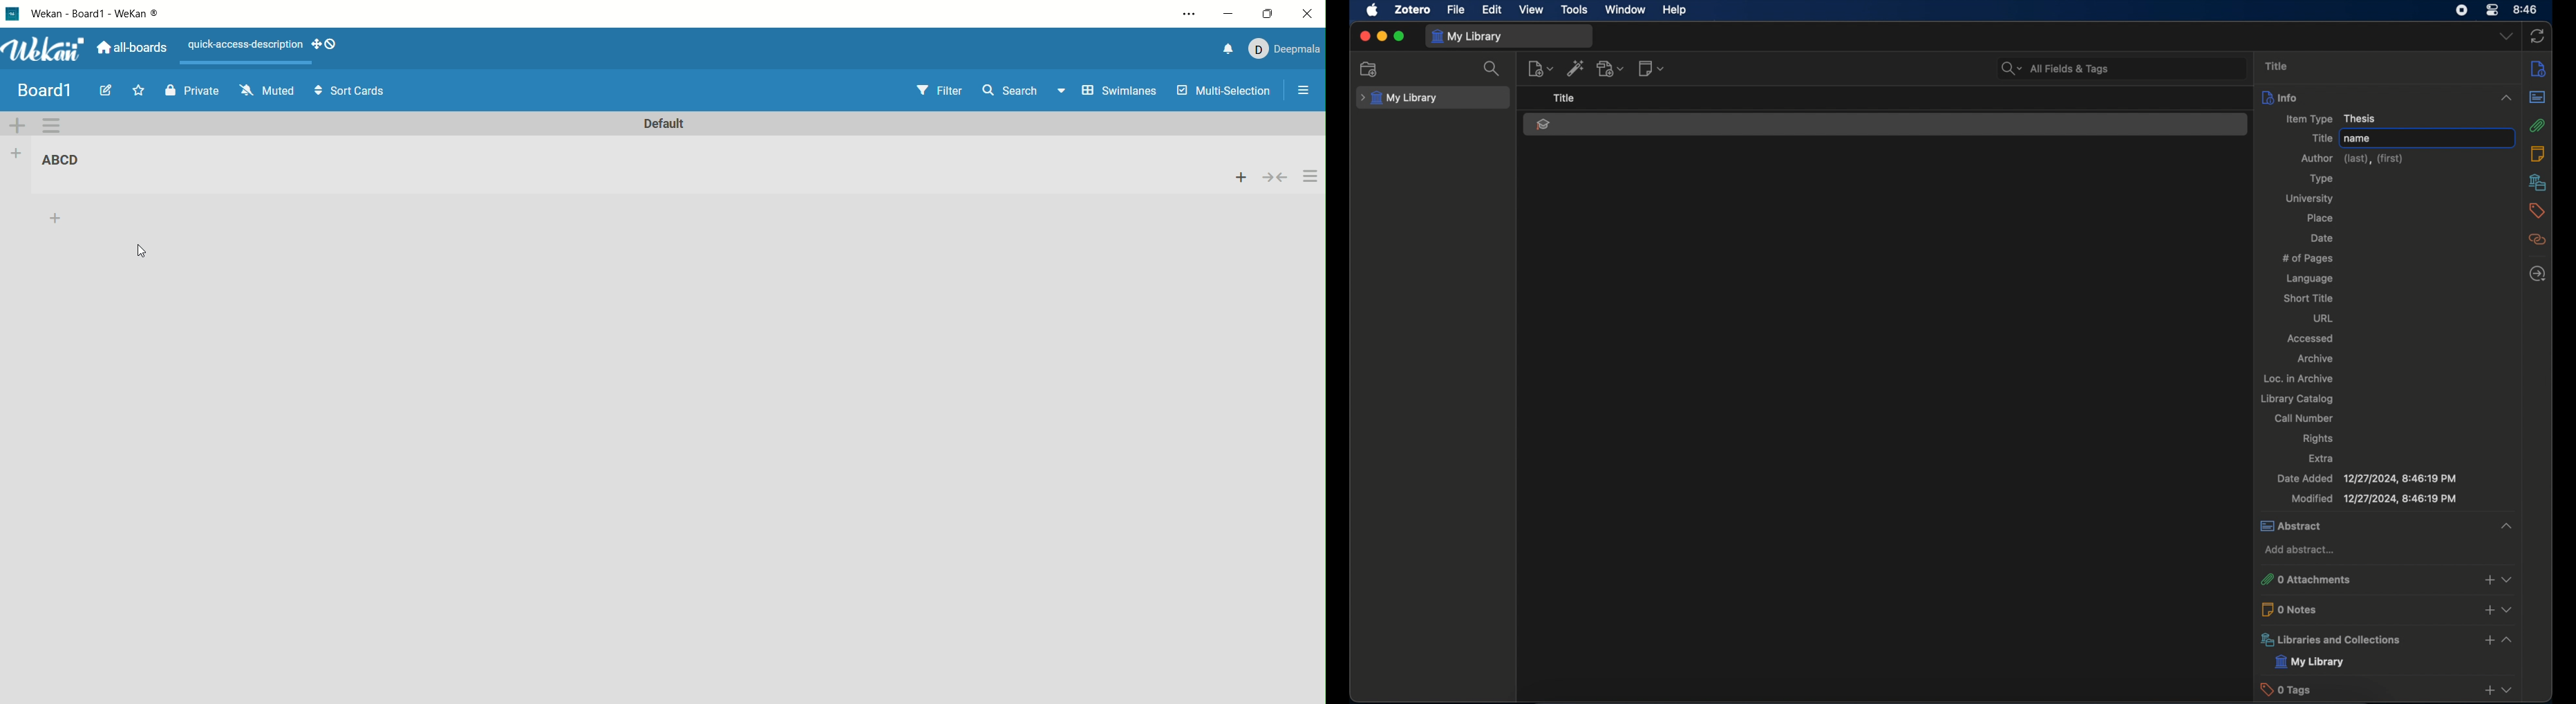 The image size is (2576, 728). What do you see at coordinates (2539, 182) in the screenshot?
I see `libraries` at bounding box center [2539, 182].